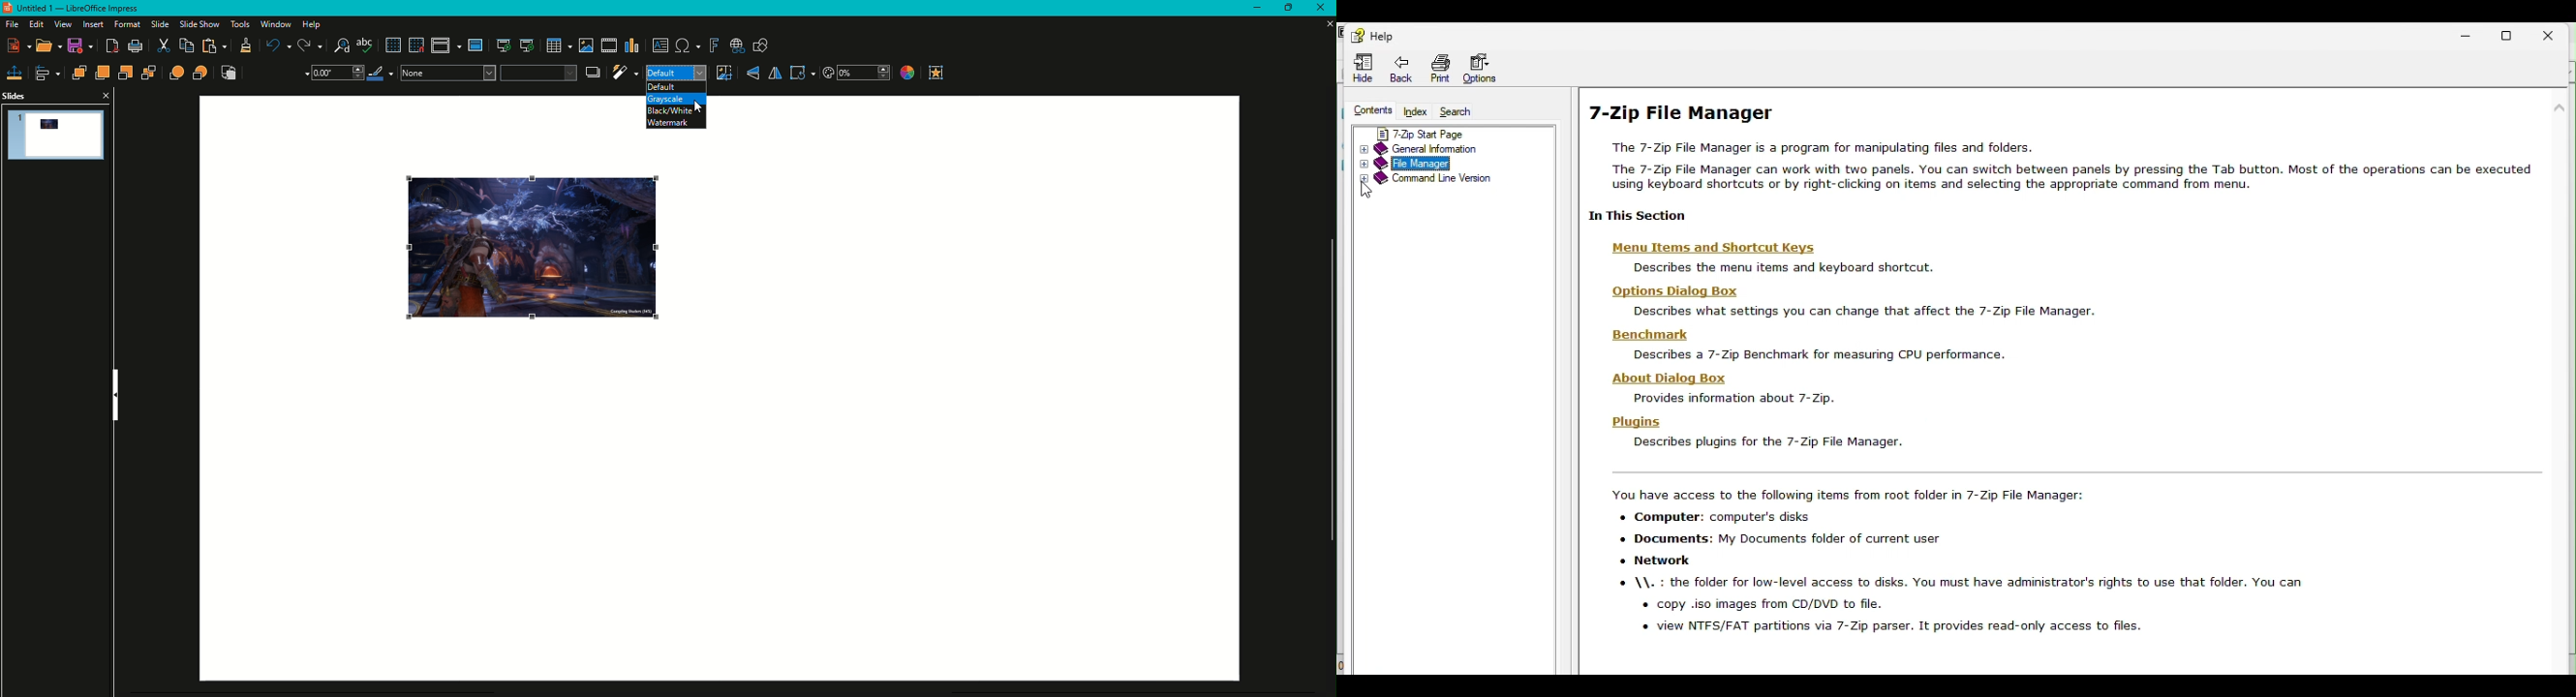  What do you see at coordinates (1252, 8) in the screenshot?
I see `Minimize` at bounding box center [1252, 8].